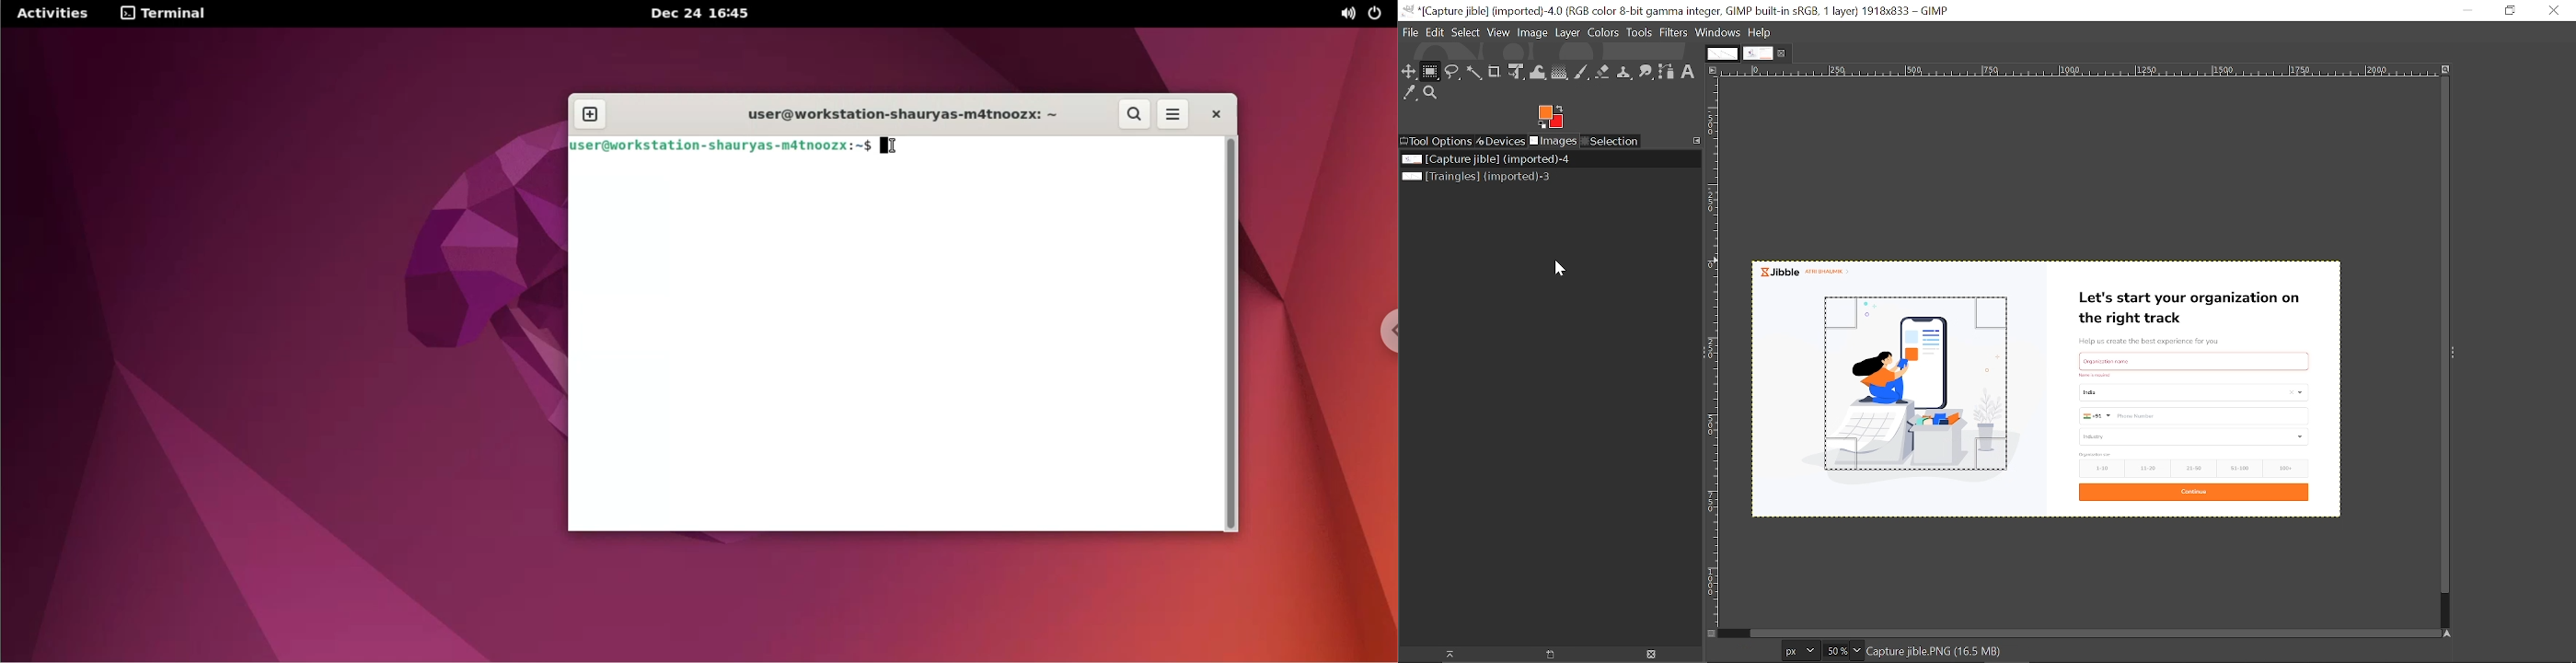  What do you see at coordinates (1716, 352) in the screenshot?
I see `Vertical label` at bounding box center [1716, 352].